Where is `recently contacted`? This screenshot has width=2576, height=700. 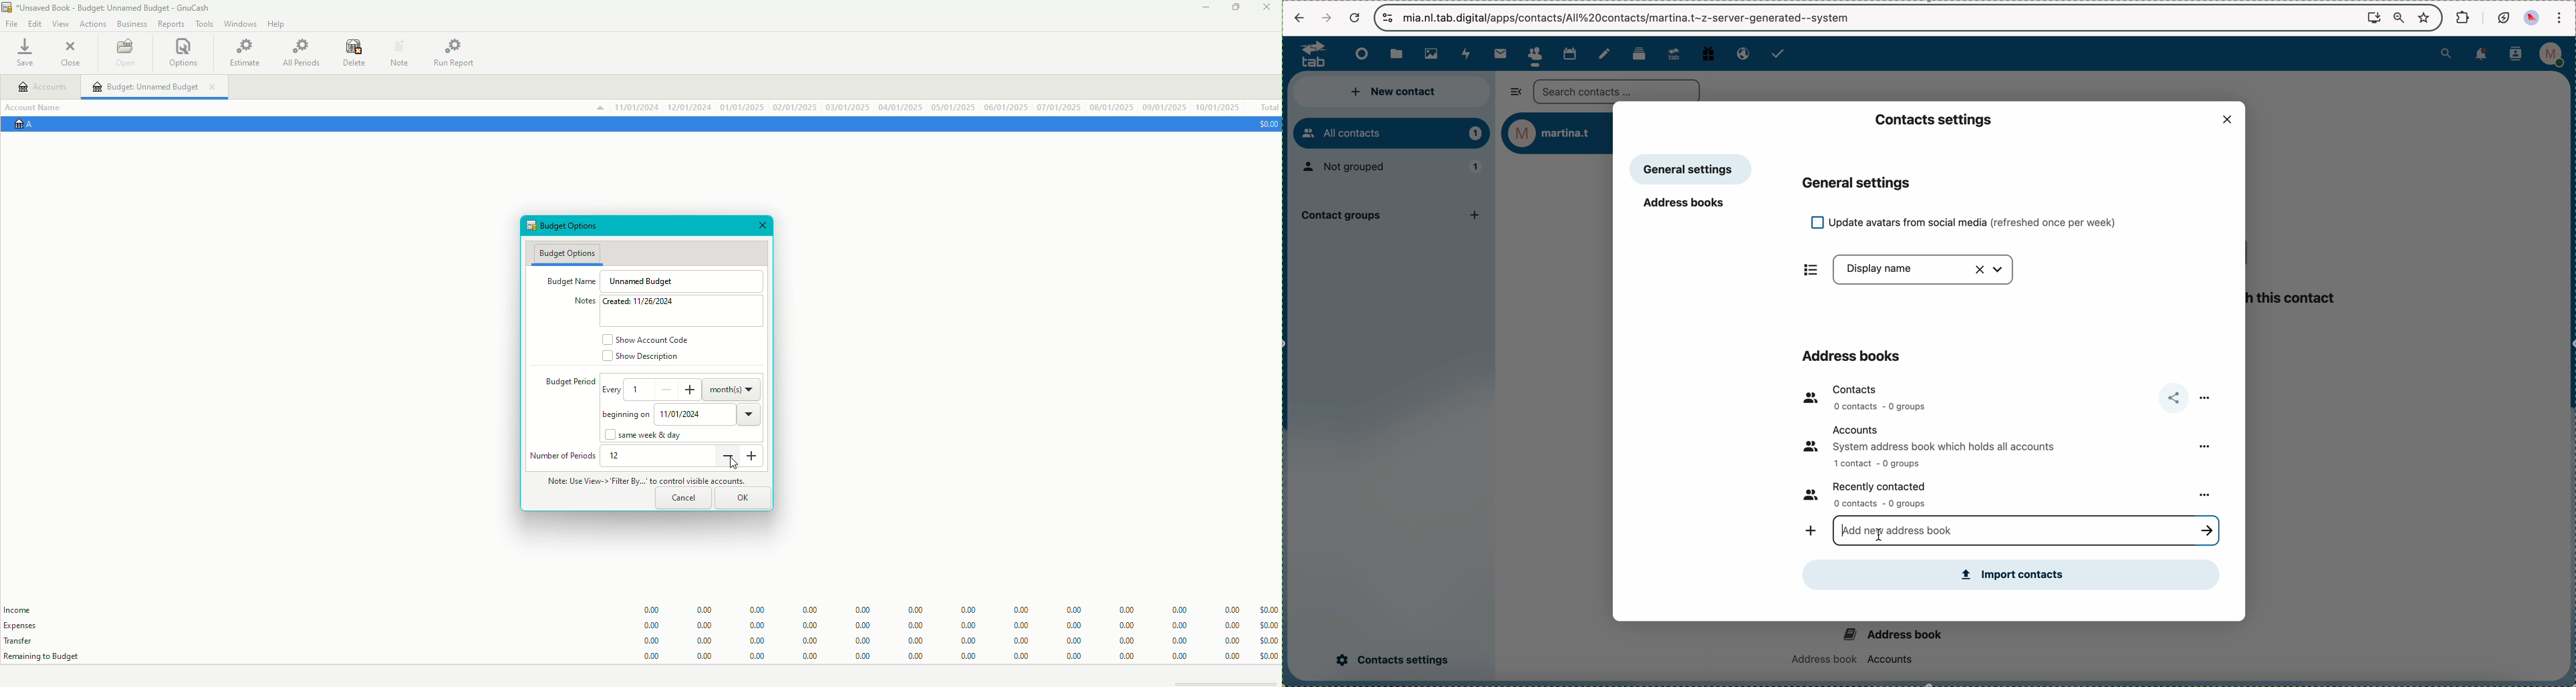
recently contacted is located at coordinates (1874, 493).